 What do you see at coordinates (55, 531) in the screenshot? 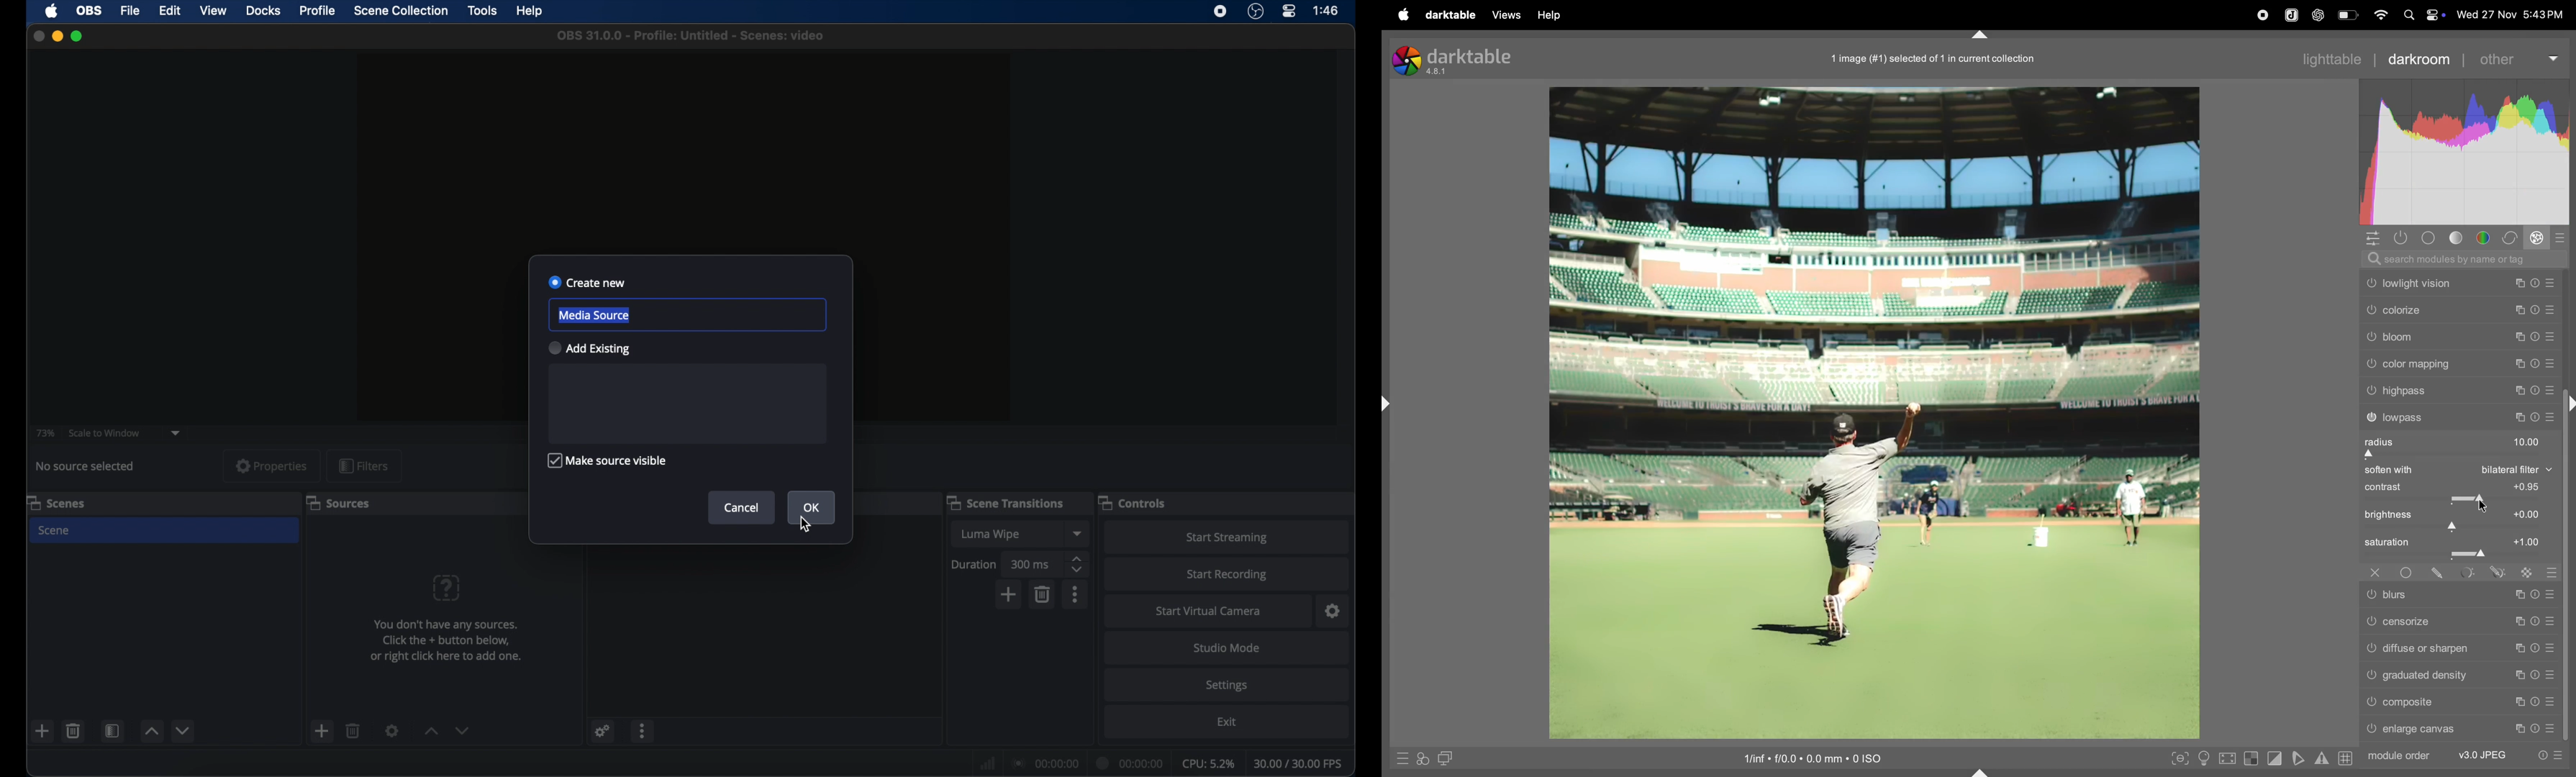
I see `scene` at bounding box center [55, 531].